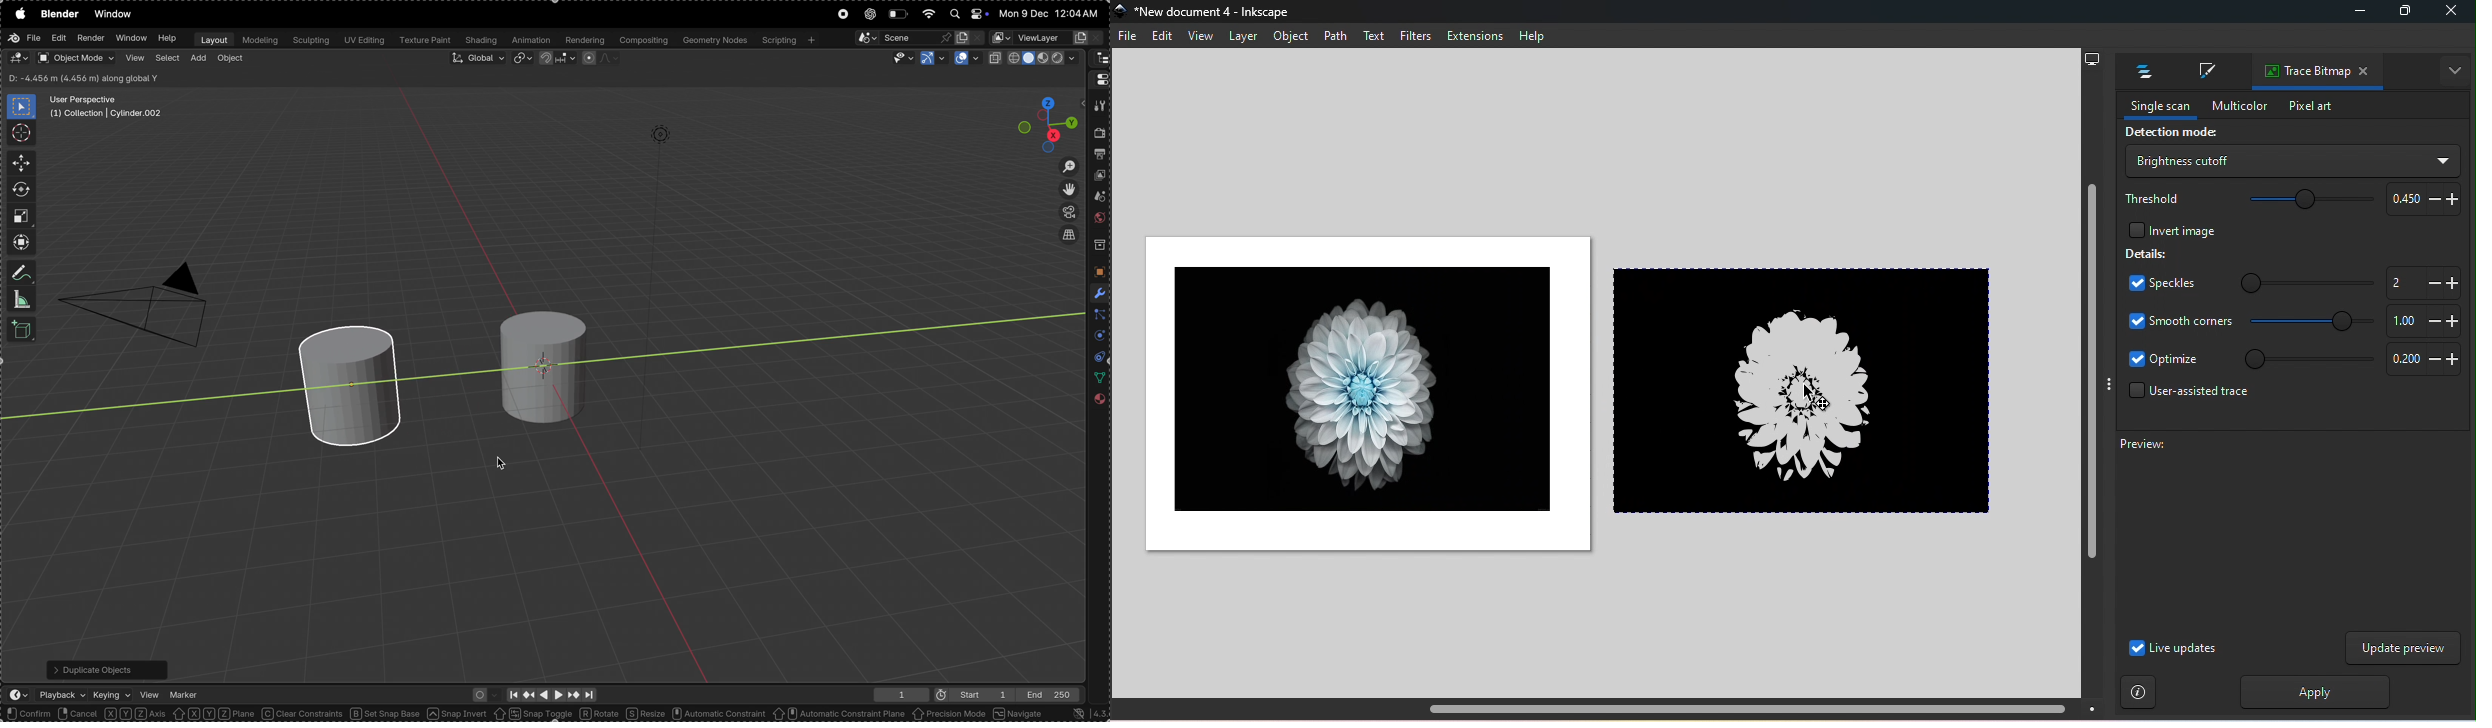  Describe the element at coordinates (556, 60) in the screenshot. I see `snap` at that location.